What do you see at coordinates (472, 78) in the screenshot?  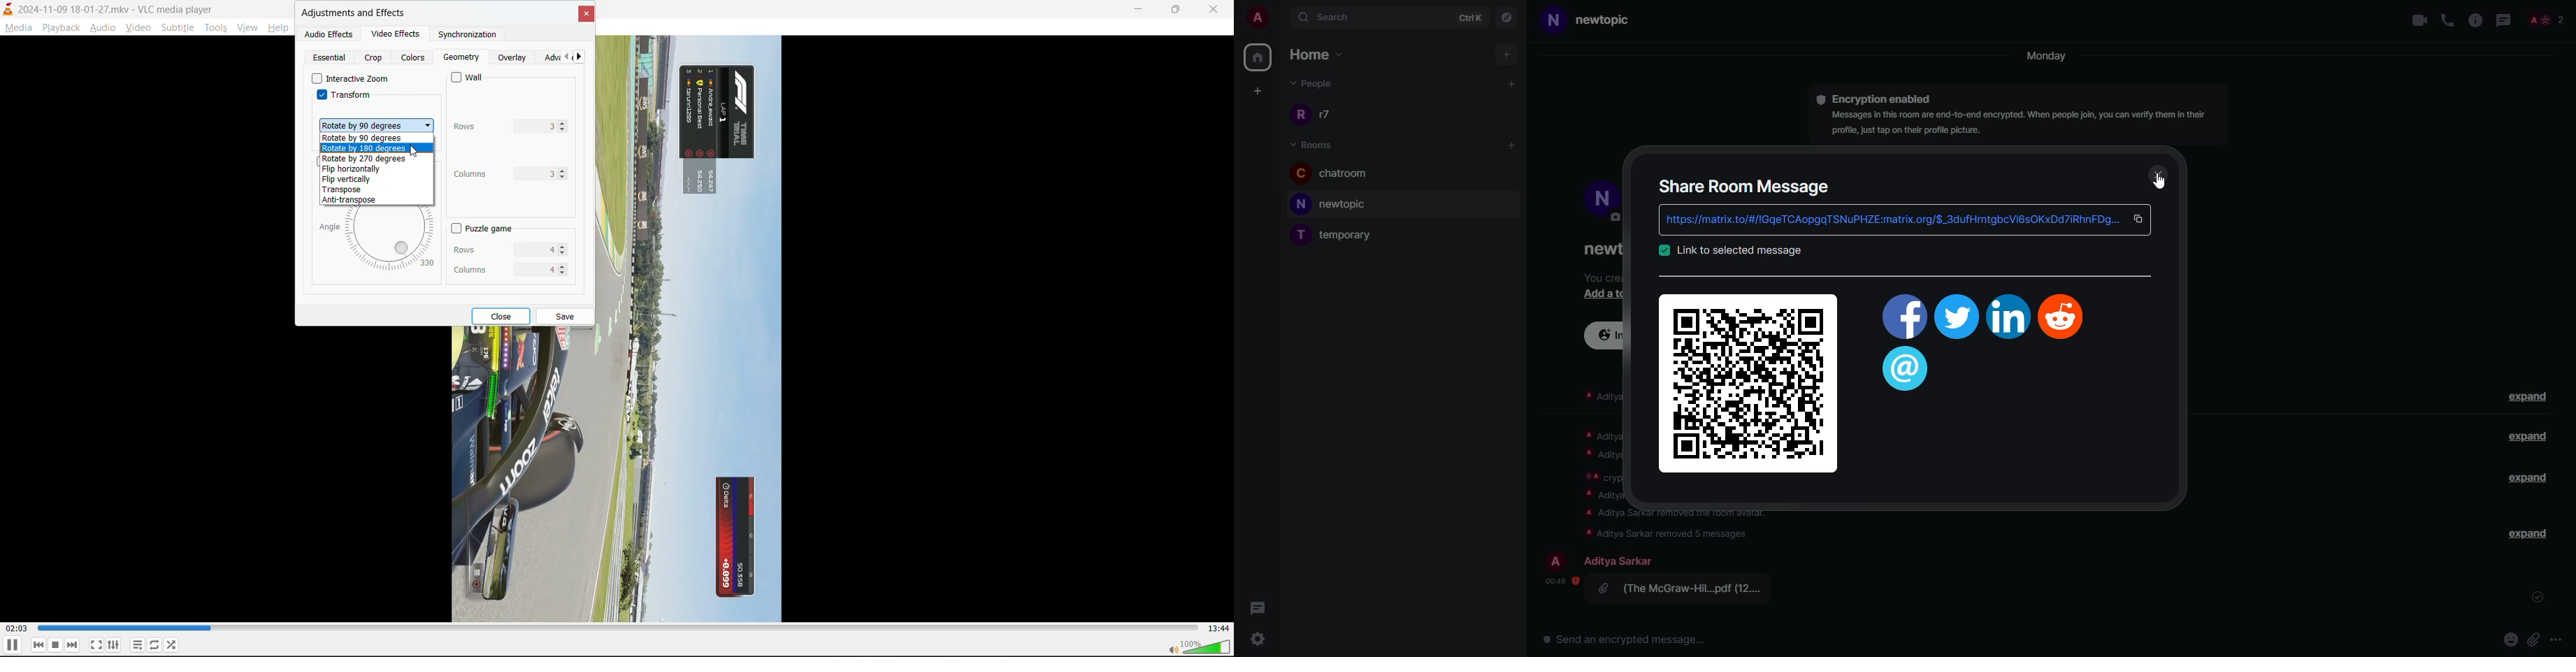 I see `wall` at bounding box center [472, 78].